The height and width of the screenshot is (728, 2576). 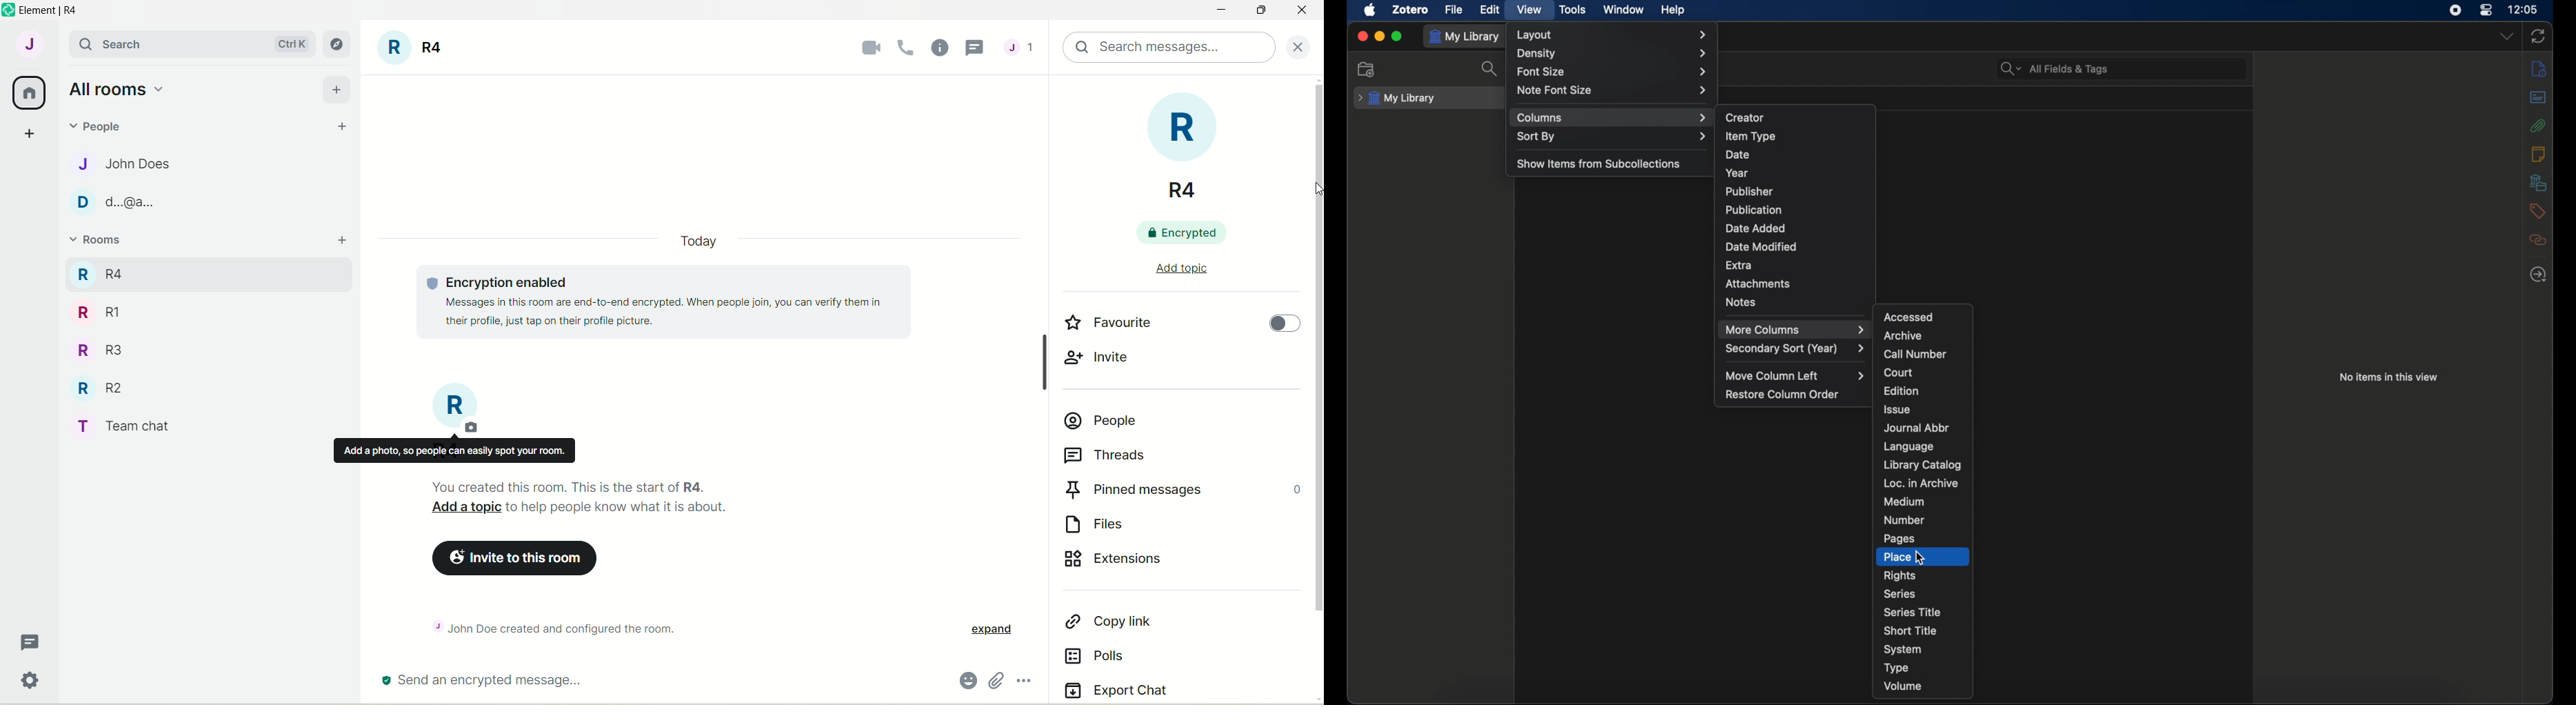 I want to click on new collection, so click(x=1366, y=69).